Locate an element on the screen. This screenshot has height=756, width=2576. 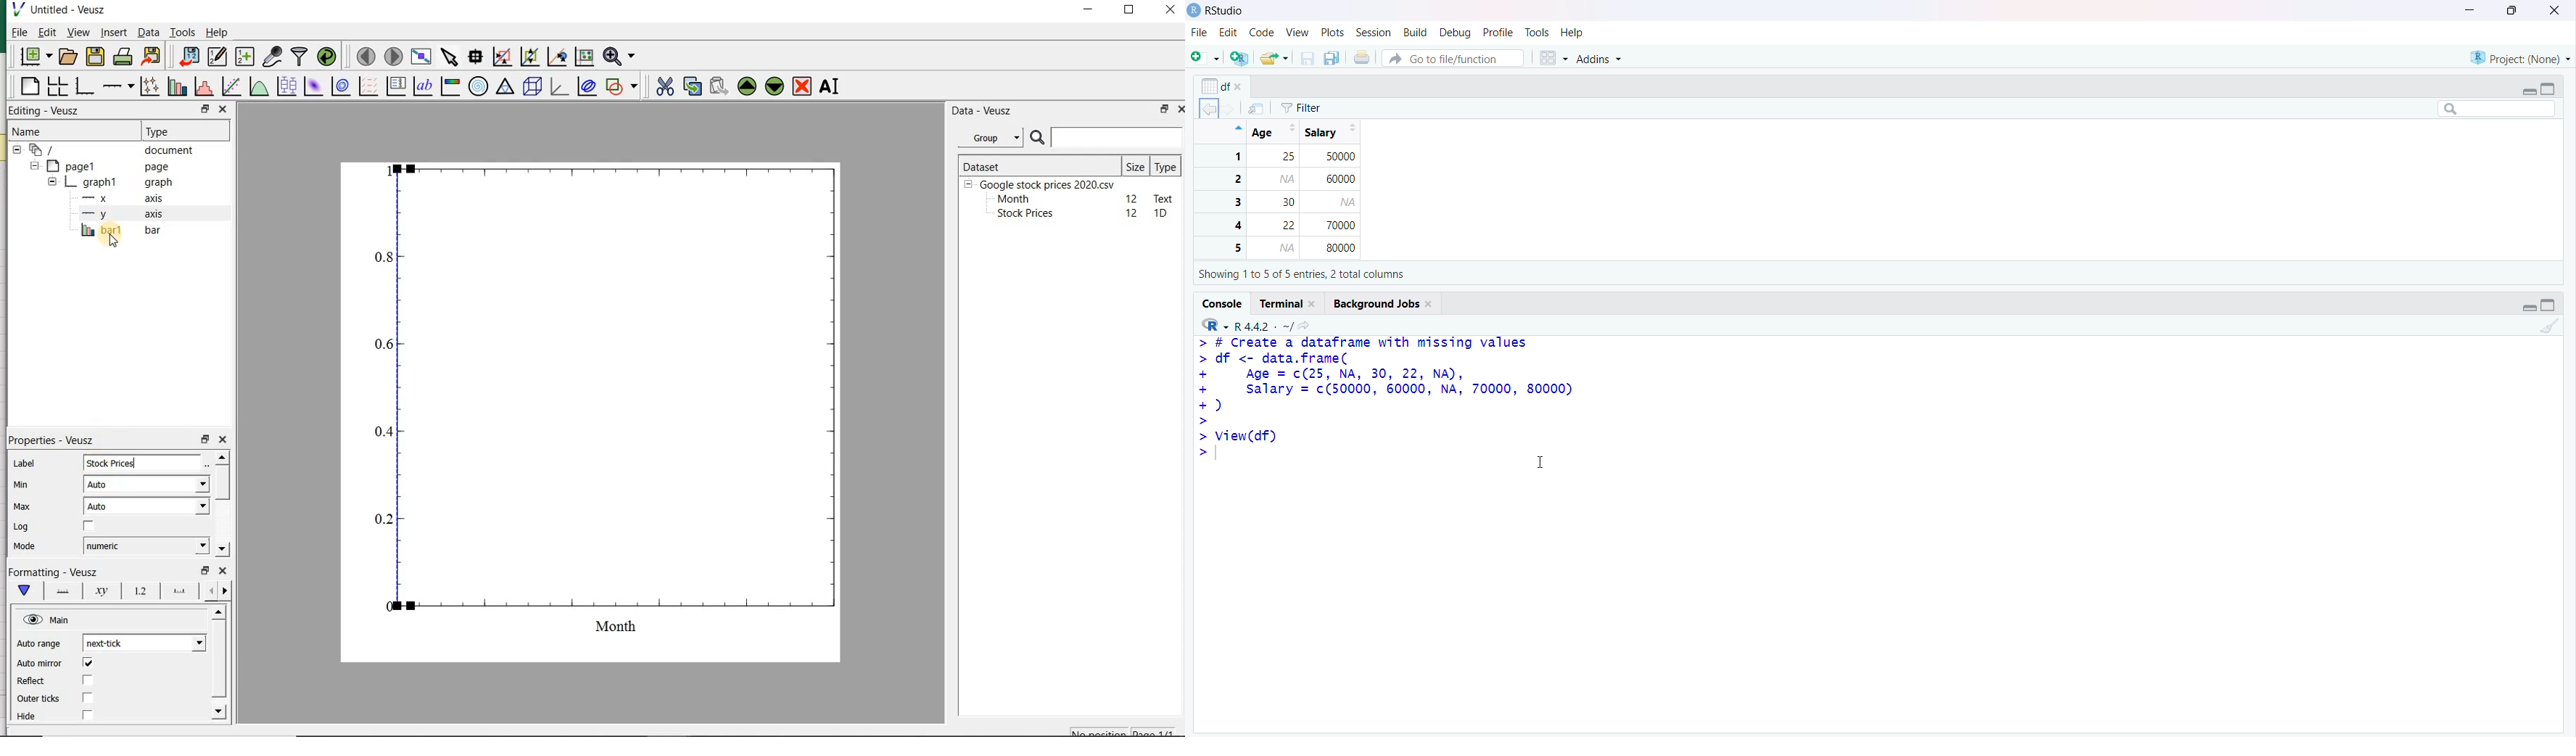
Console is located at coordinates (1223, 304).